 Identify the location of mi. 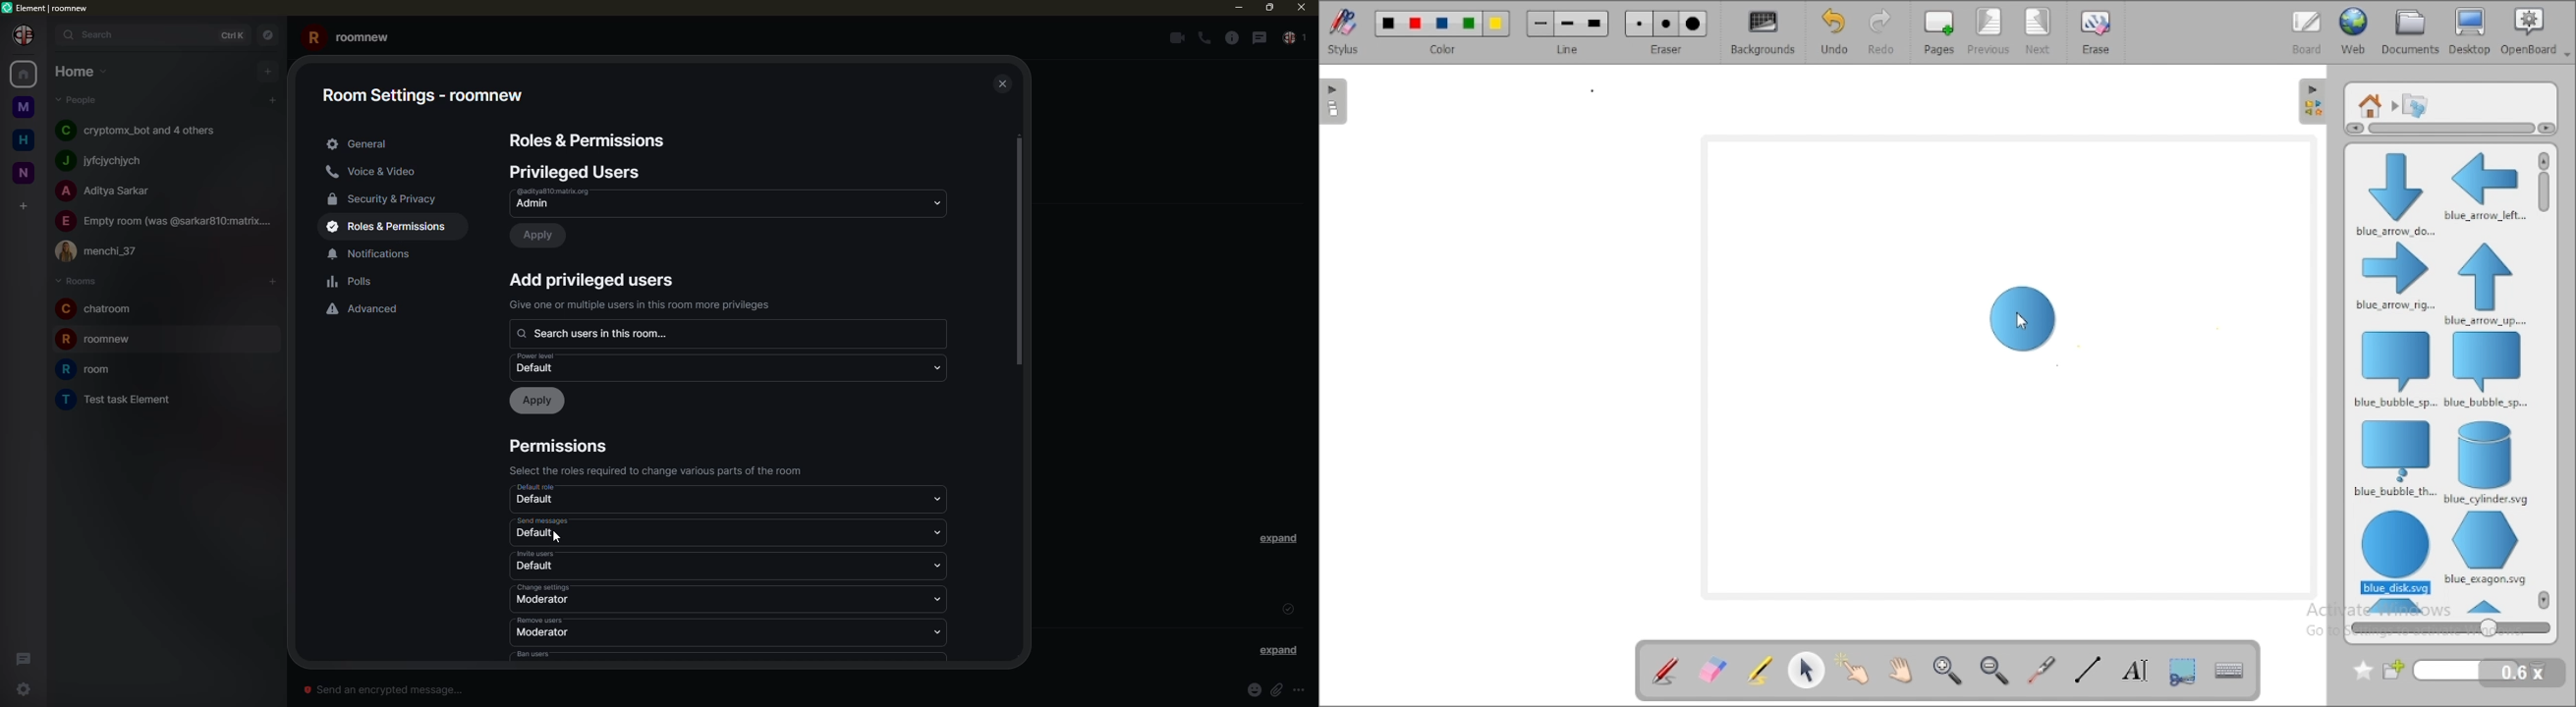
(1238, 8).